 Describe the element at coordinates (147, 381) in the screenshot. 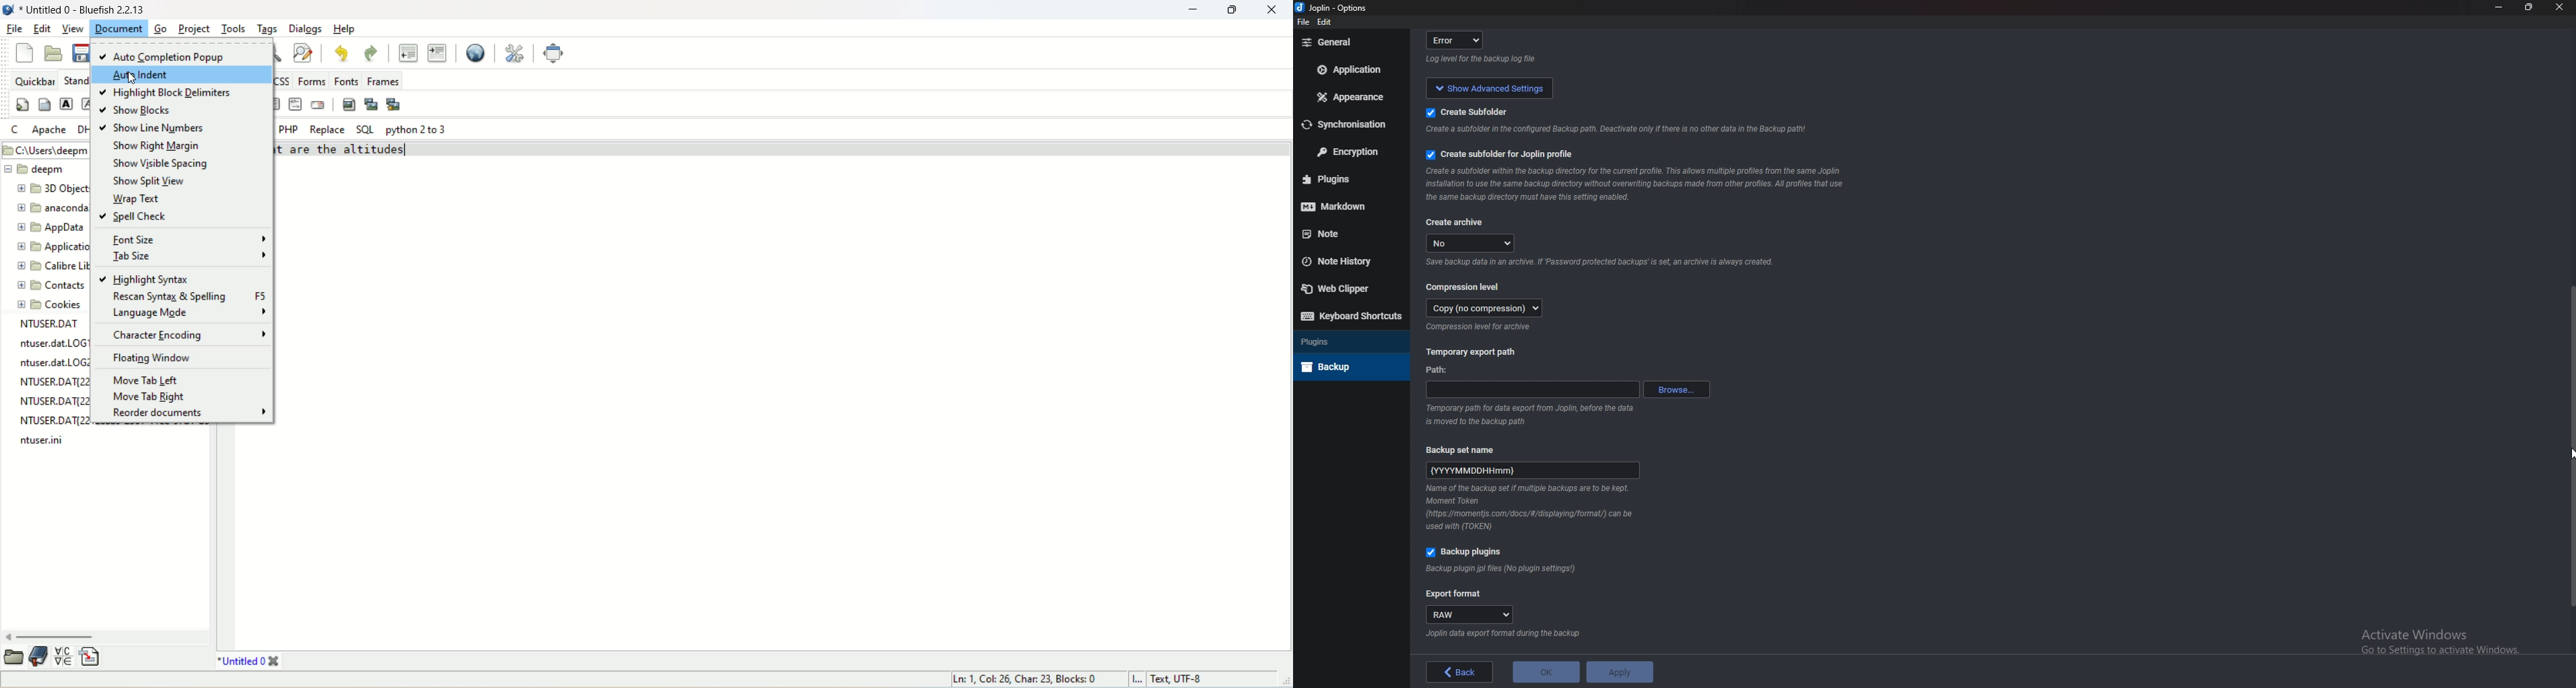

I see `move tab left` at that location.